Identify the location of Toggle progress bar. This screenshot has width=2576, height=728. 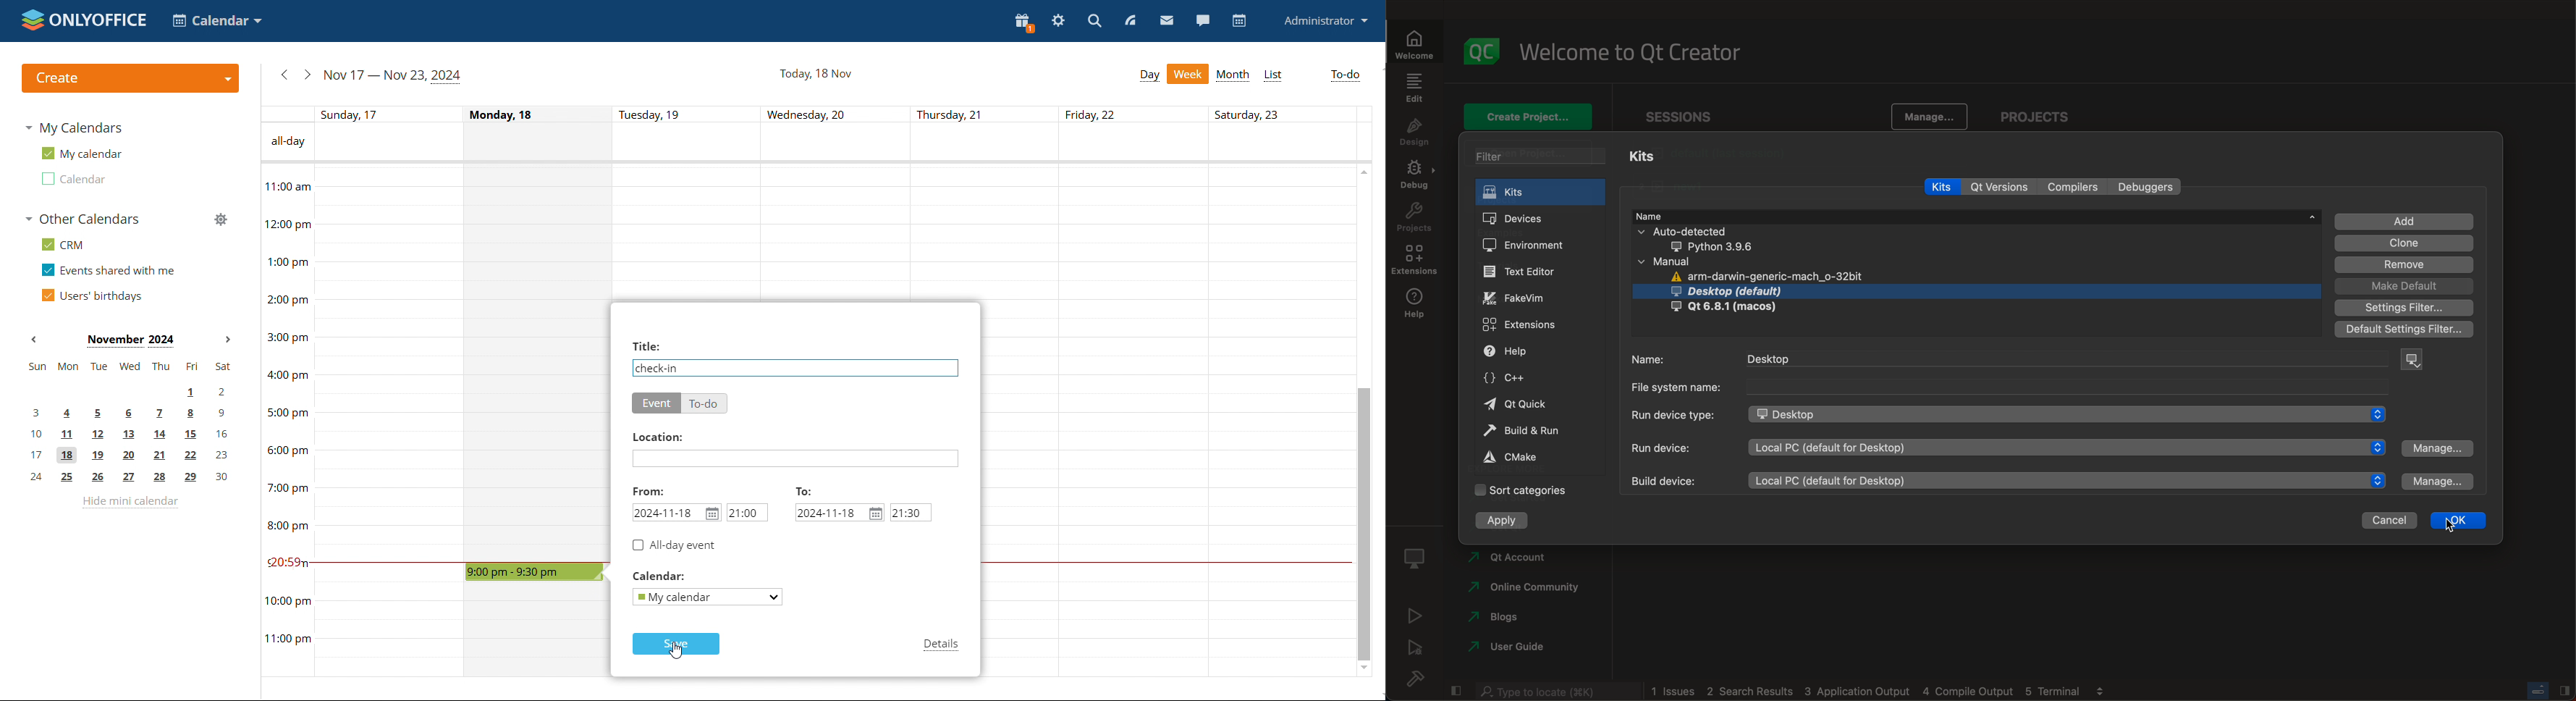
(2537, 688).